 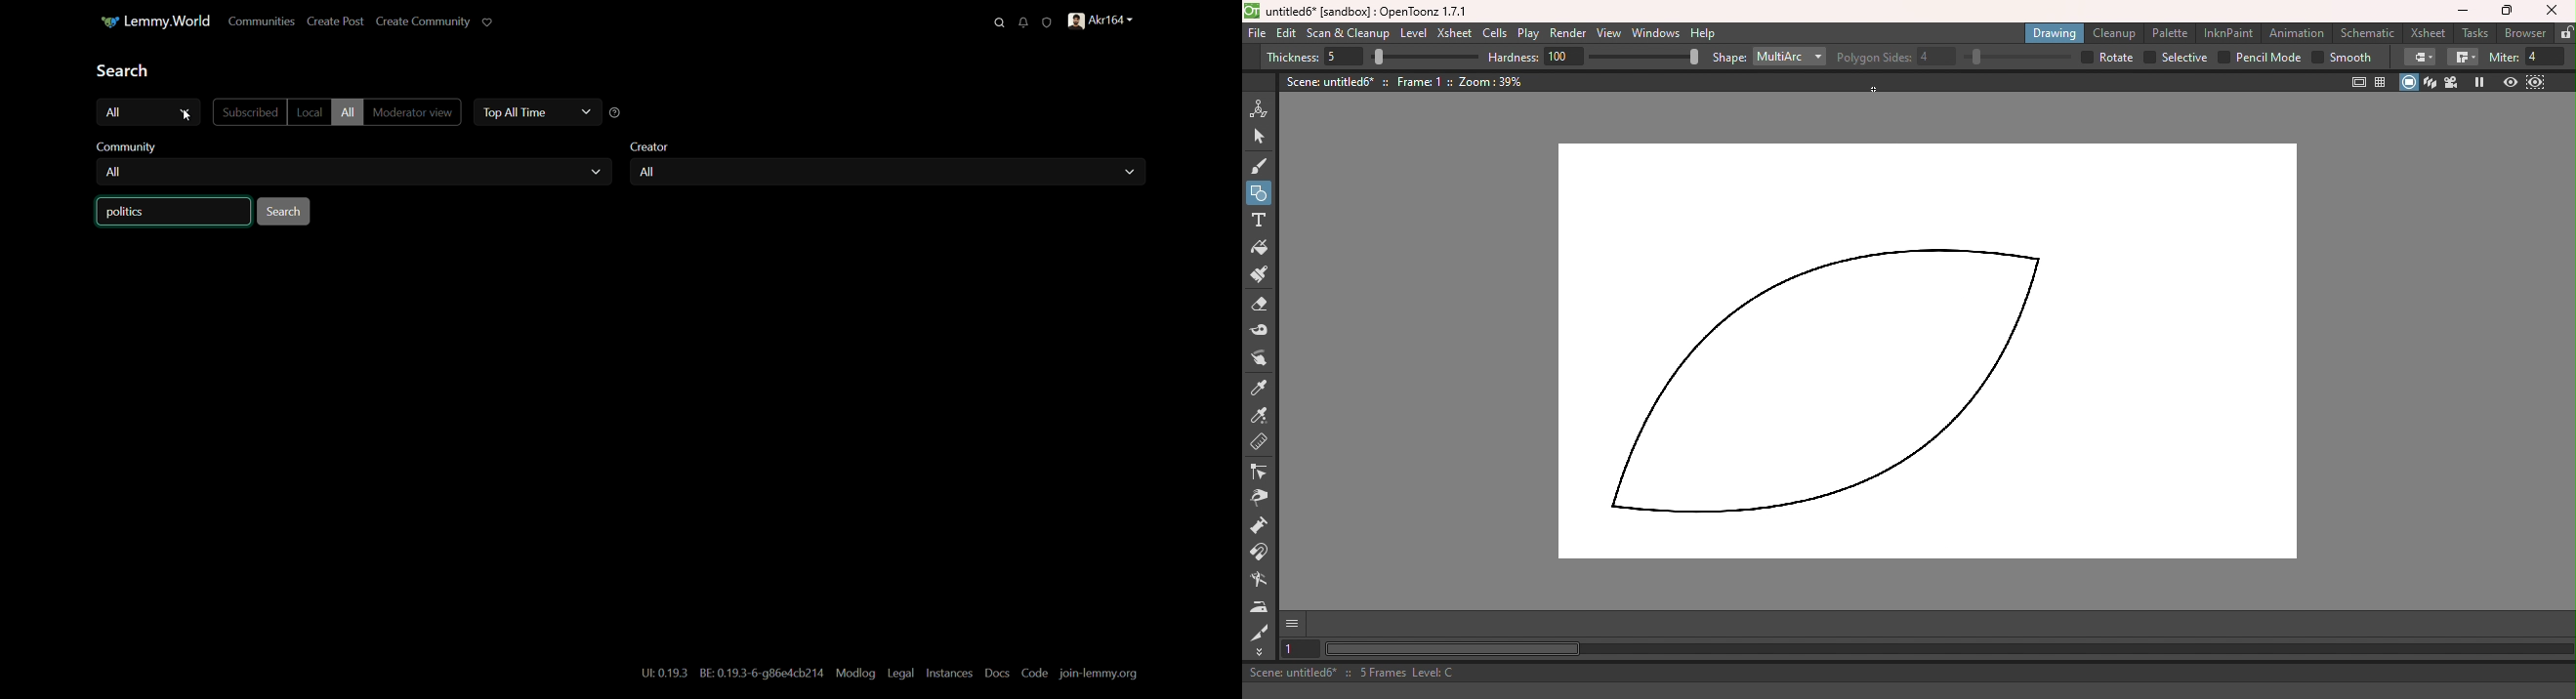 What do you see at coordinates (616, 113) in the screenshot?
I see `help` at bounding box center [616, 113].